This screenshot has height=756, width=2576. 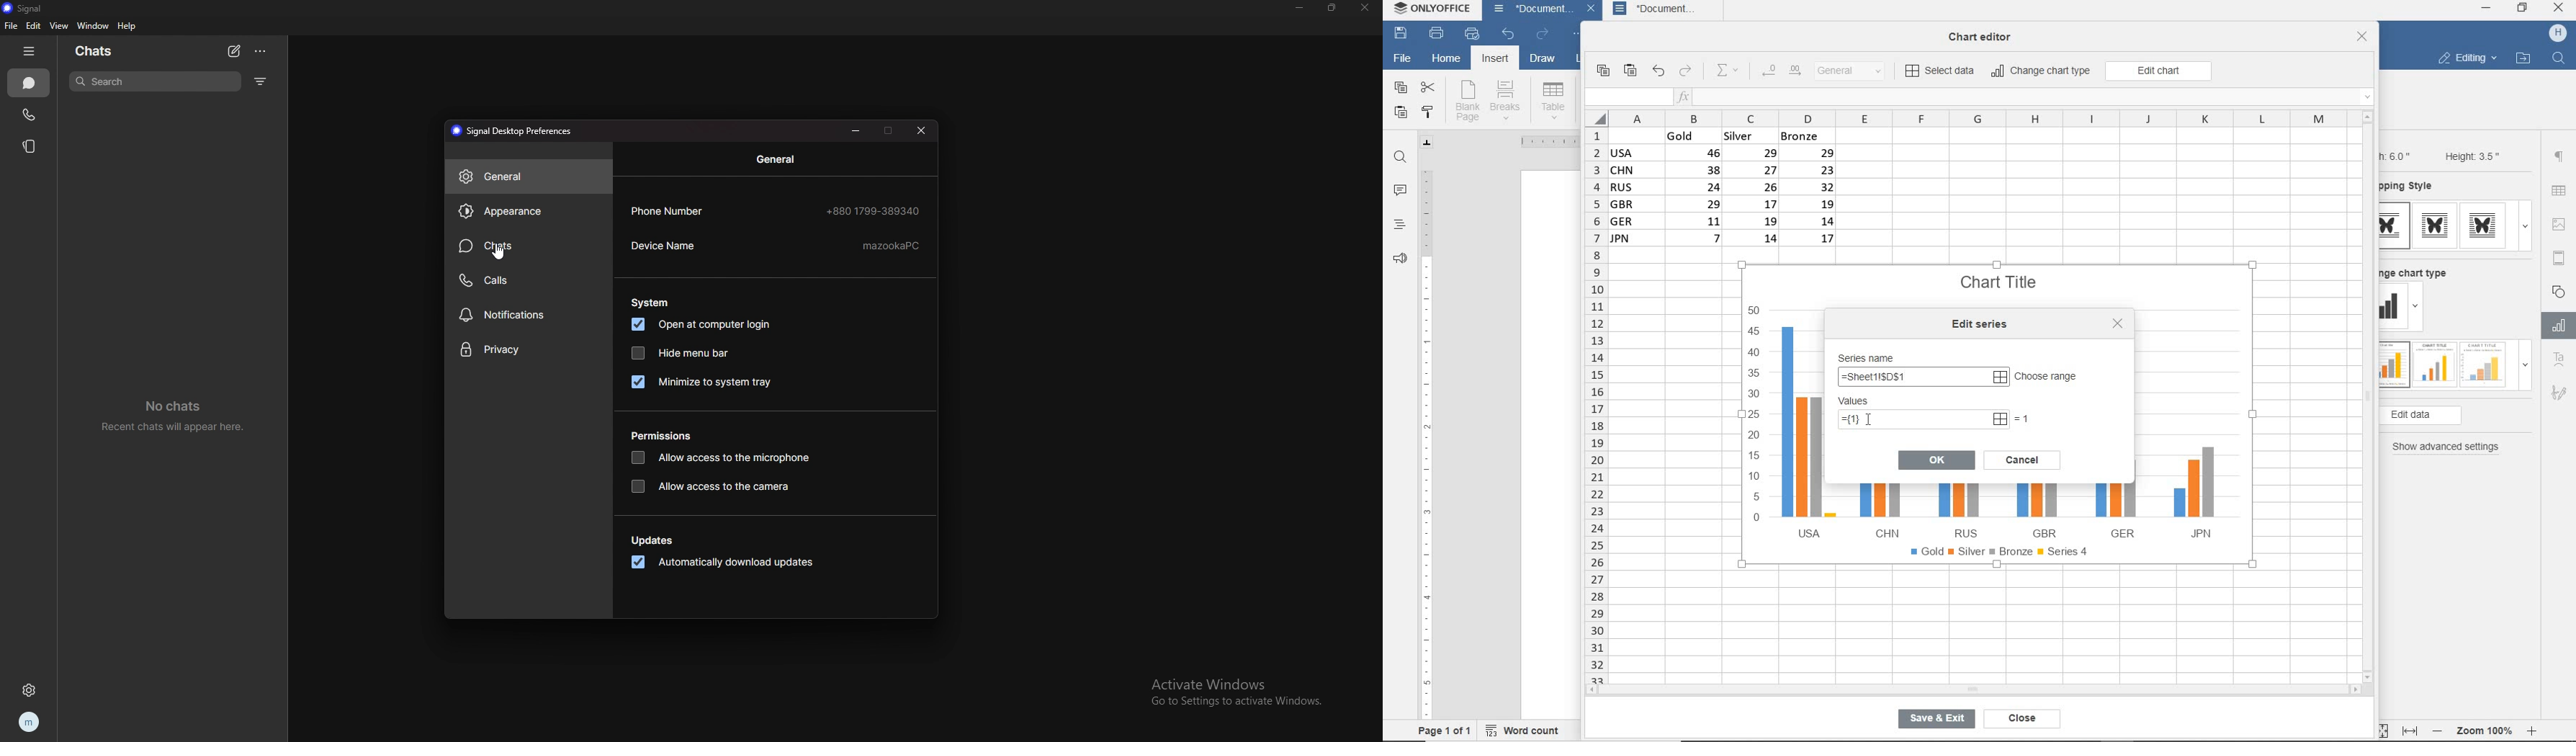 I want to click on header & footer, so click(x=2559, y=257).